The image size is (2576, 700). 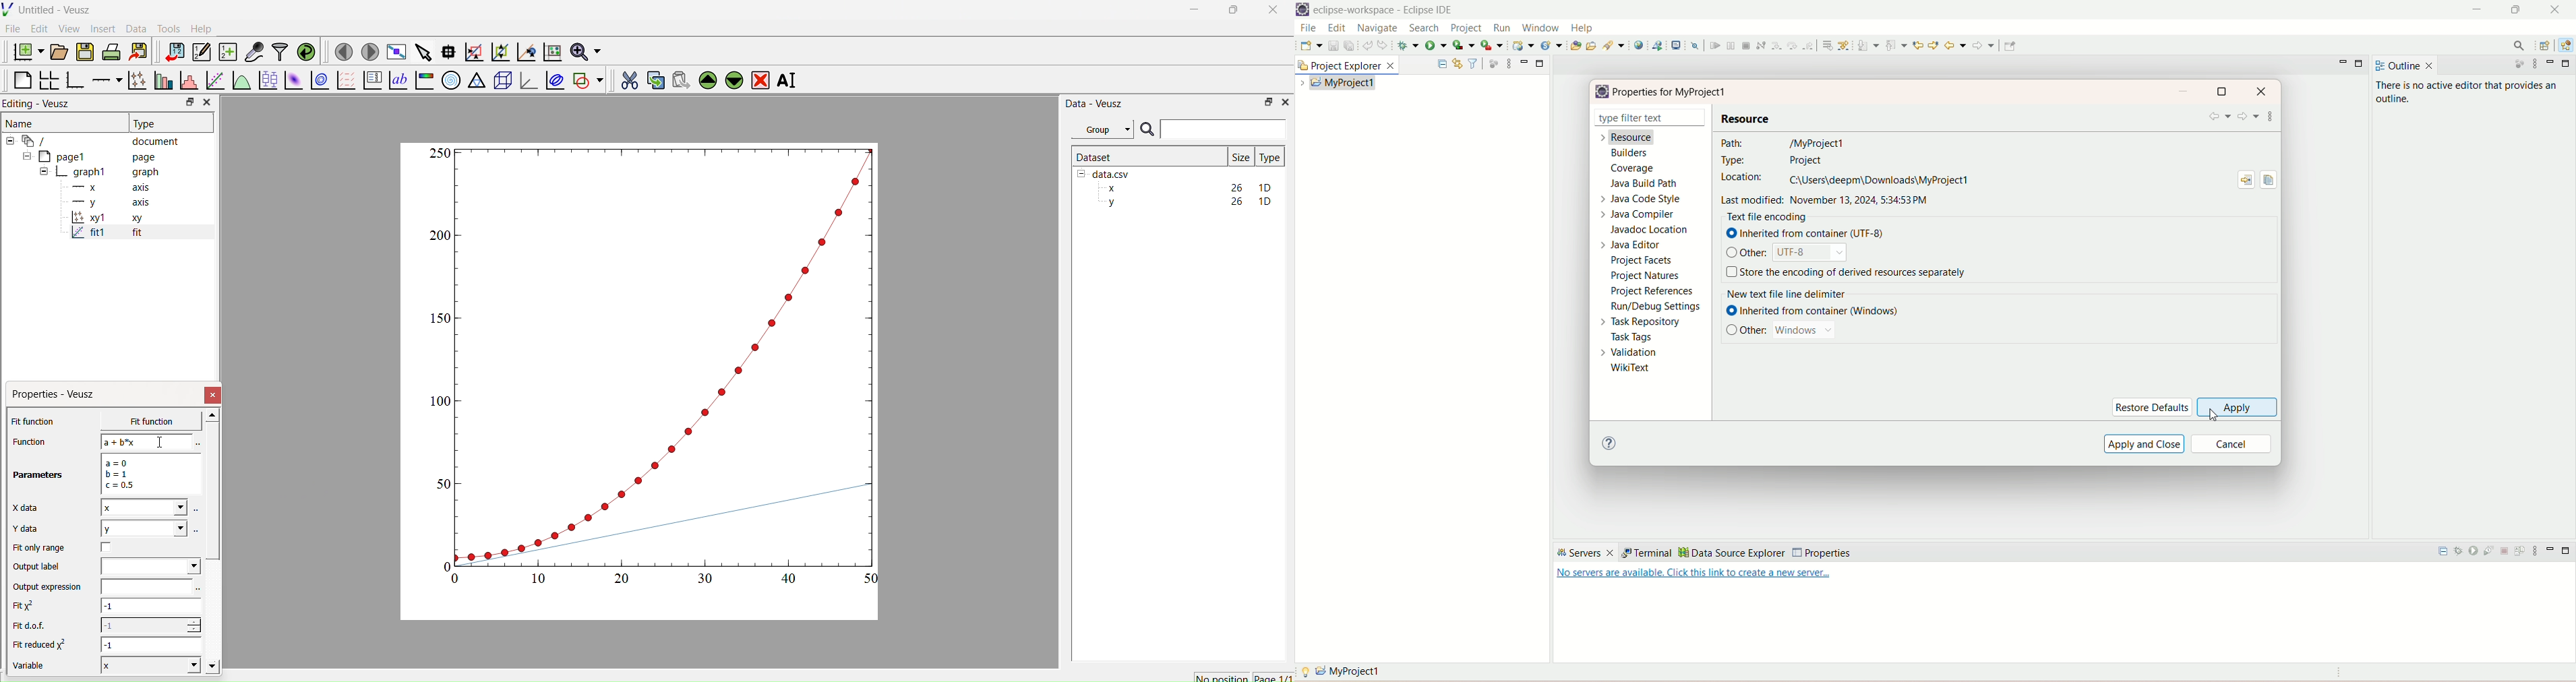 What do you see at coordinates (39, 475) in the screenshot?
I see `Parameters` at bounding box center [39, 475].